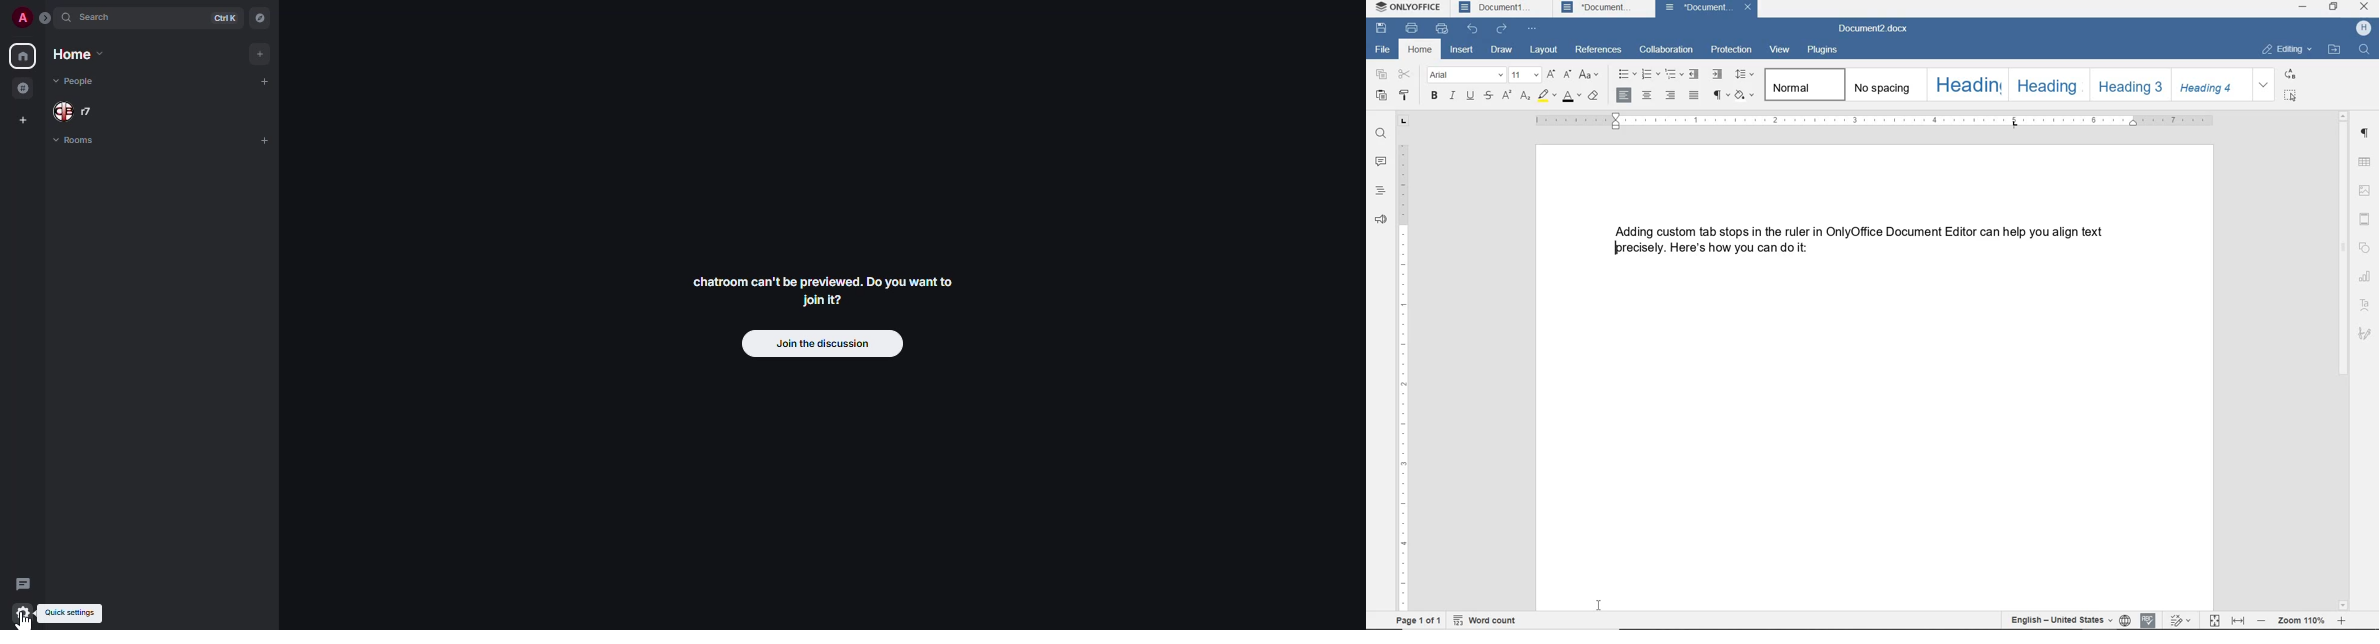  Describe the element at coordinates (2131, 86) in the screenshot. I see `heading 3` at that location.